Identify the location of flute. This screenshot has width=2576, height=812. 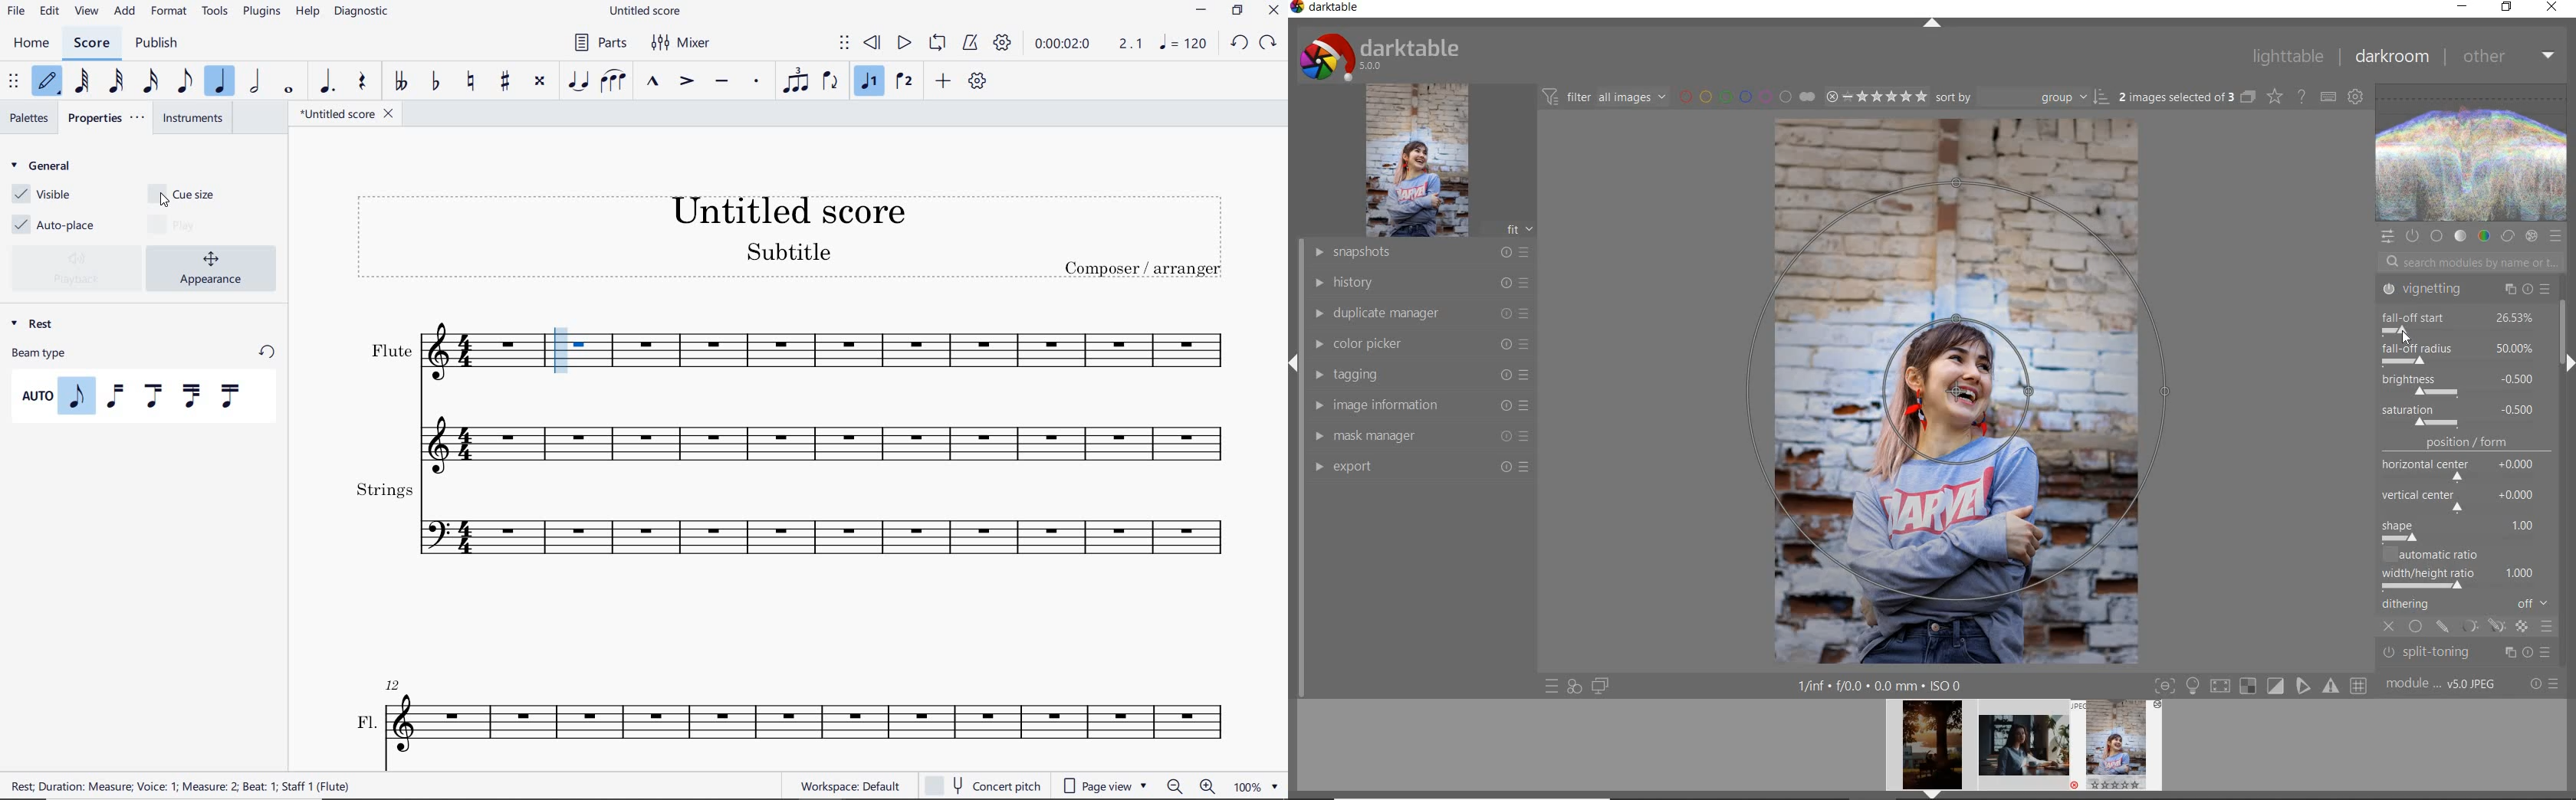
(908, 353).